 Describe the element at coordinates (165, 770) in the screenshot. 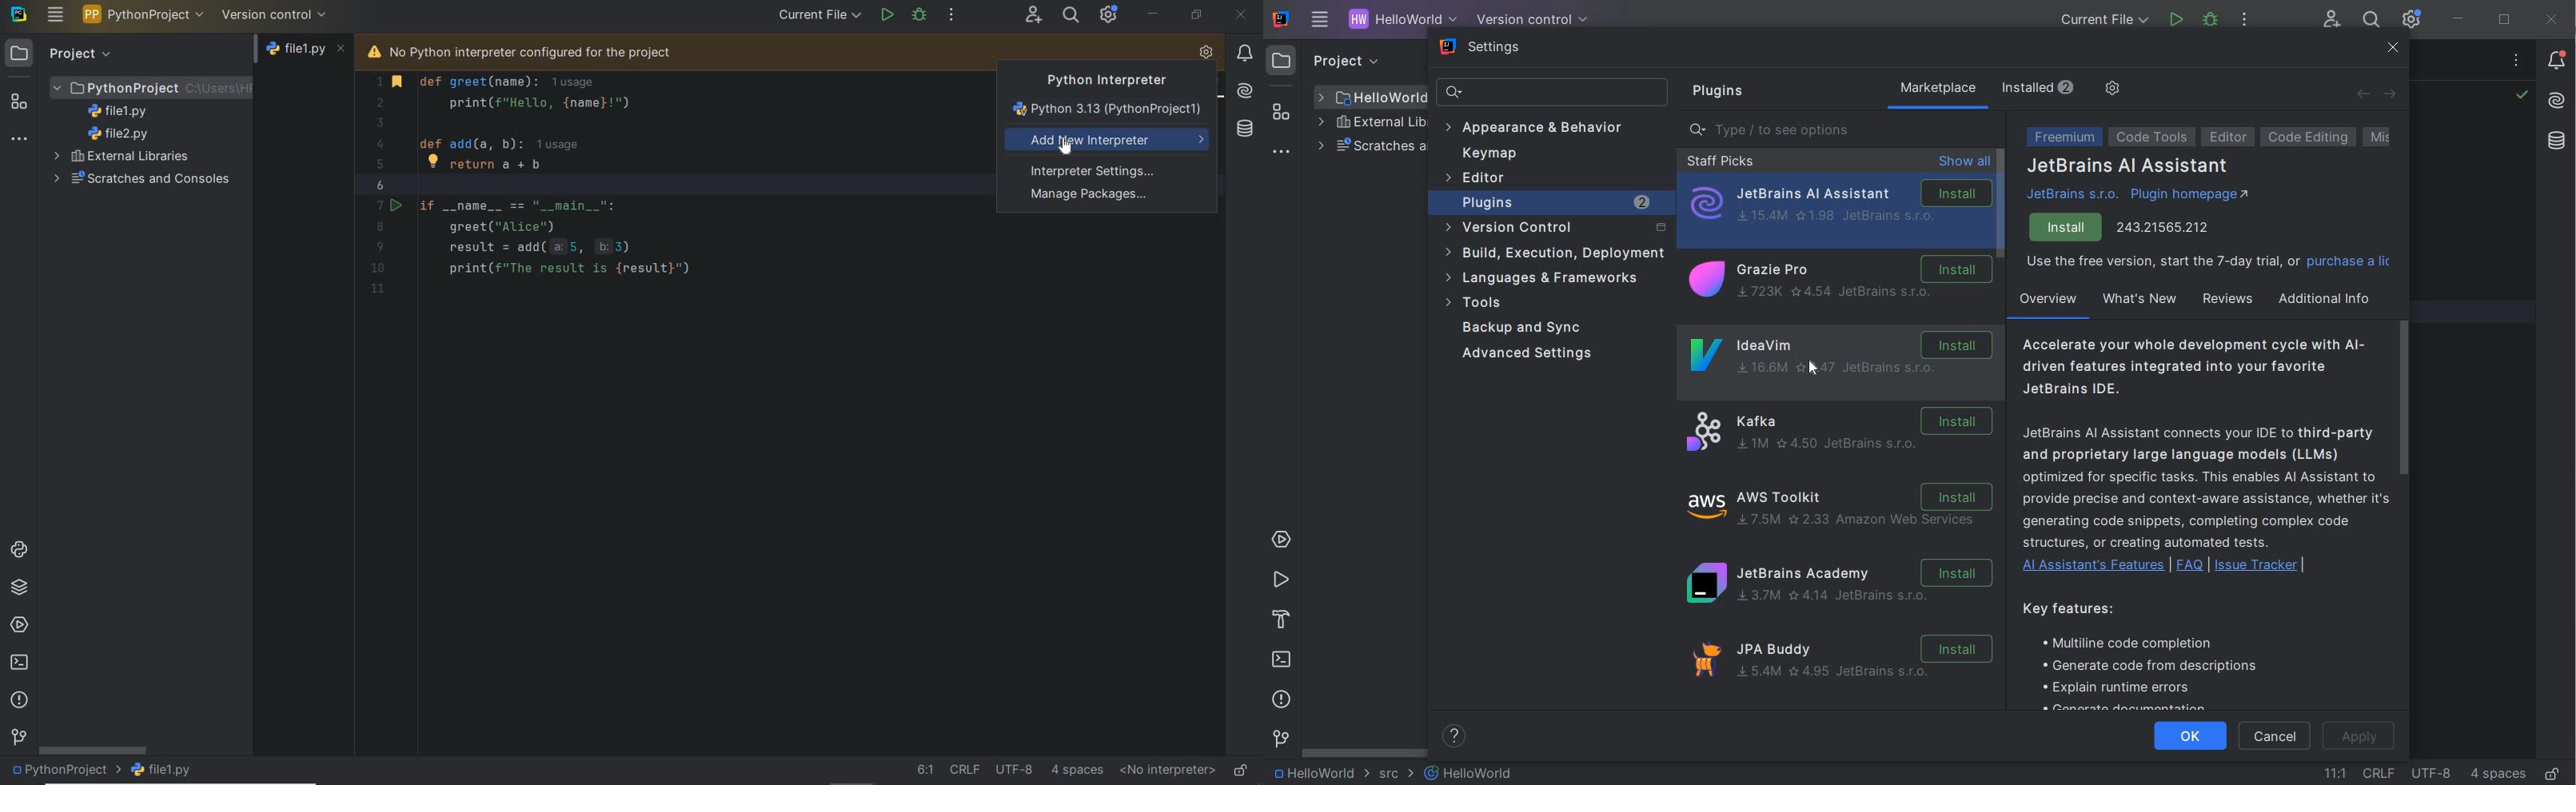

I see `file name` at that location.